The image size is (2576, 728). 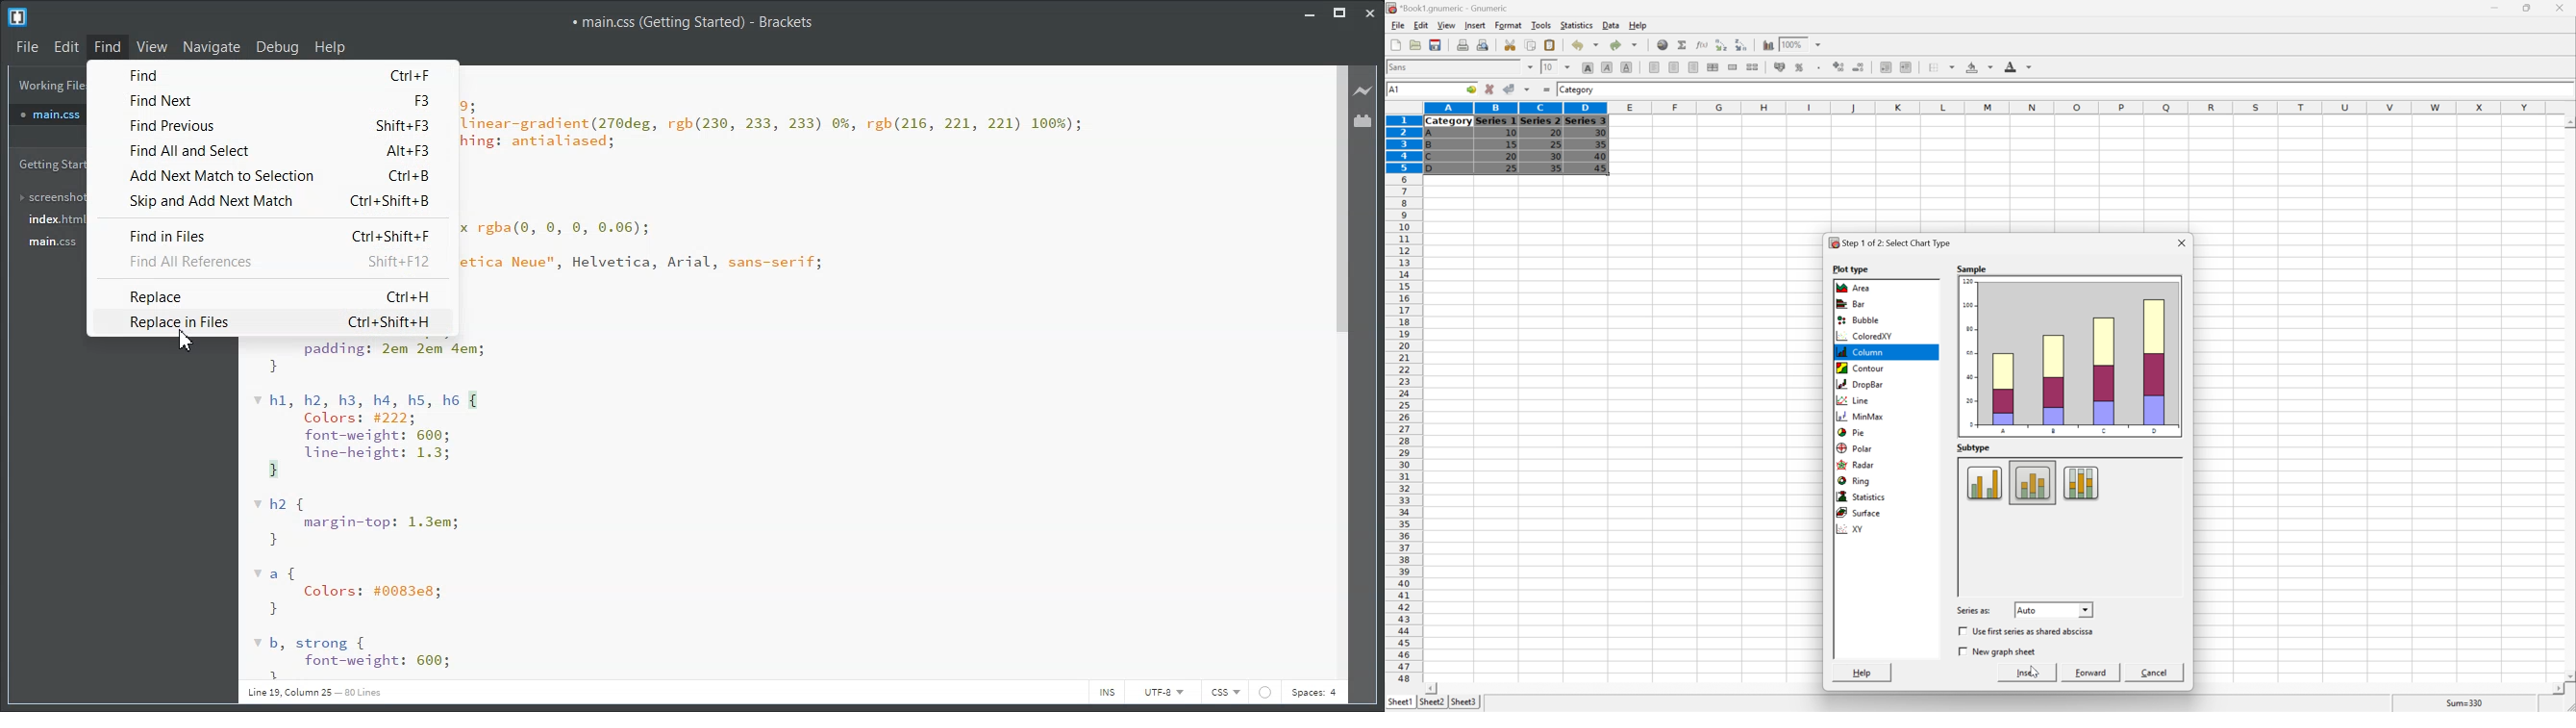 I want to click on Scroll Left, so click(x=1433, y=689).